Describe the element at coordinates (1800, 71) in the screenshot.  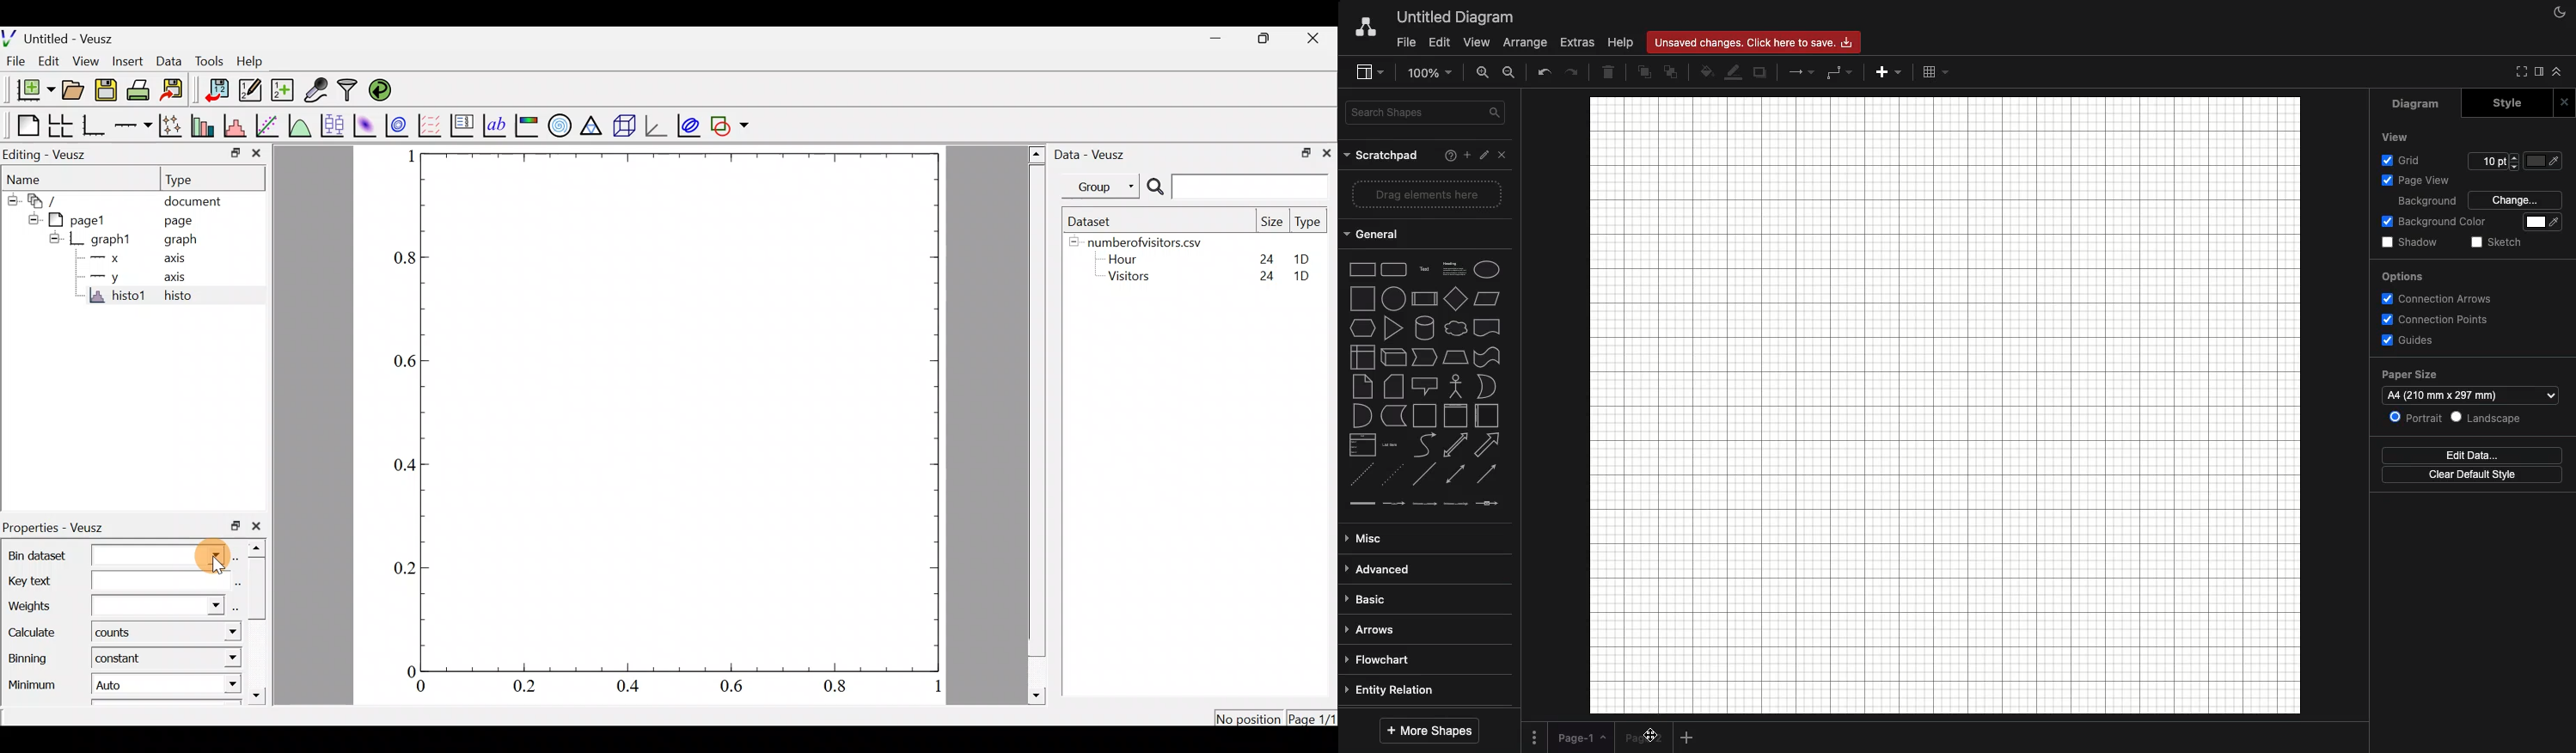
I see `Arrow` at that location.